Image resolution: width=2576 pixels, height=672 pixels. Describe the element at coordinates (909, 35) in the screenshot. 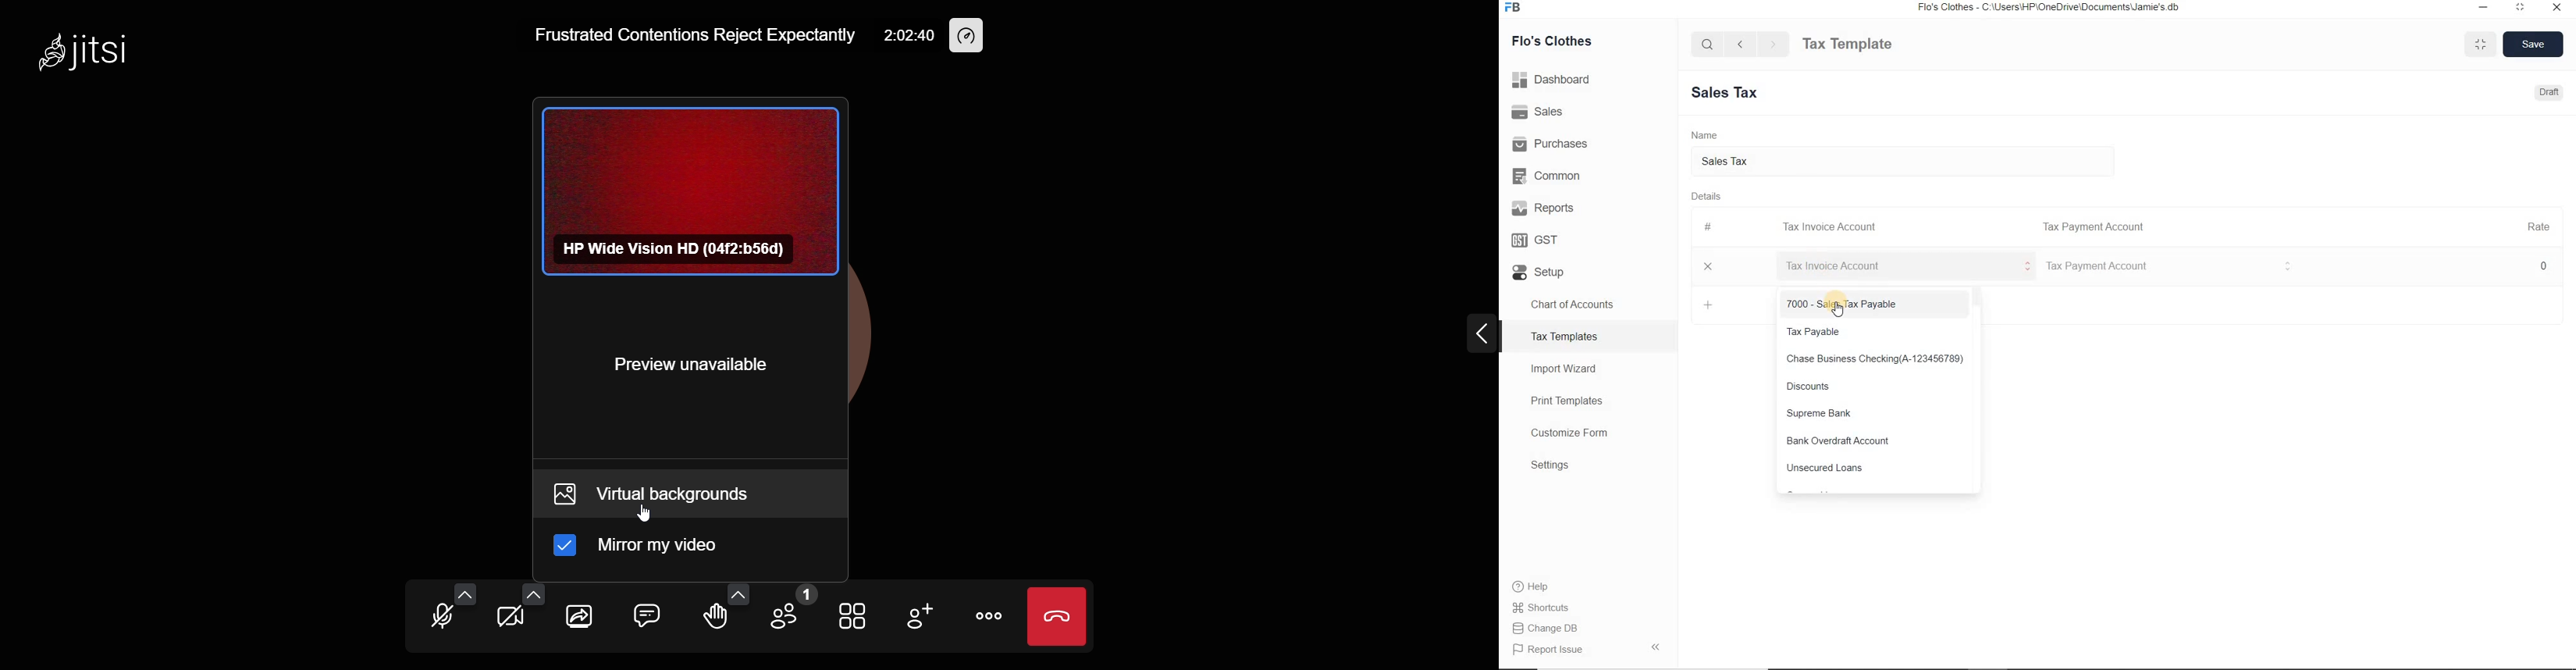

I see `2:02:40` at that location.